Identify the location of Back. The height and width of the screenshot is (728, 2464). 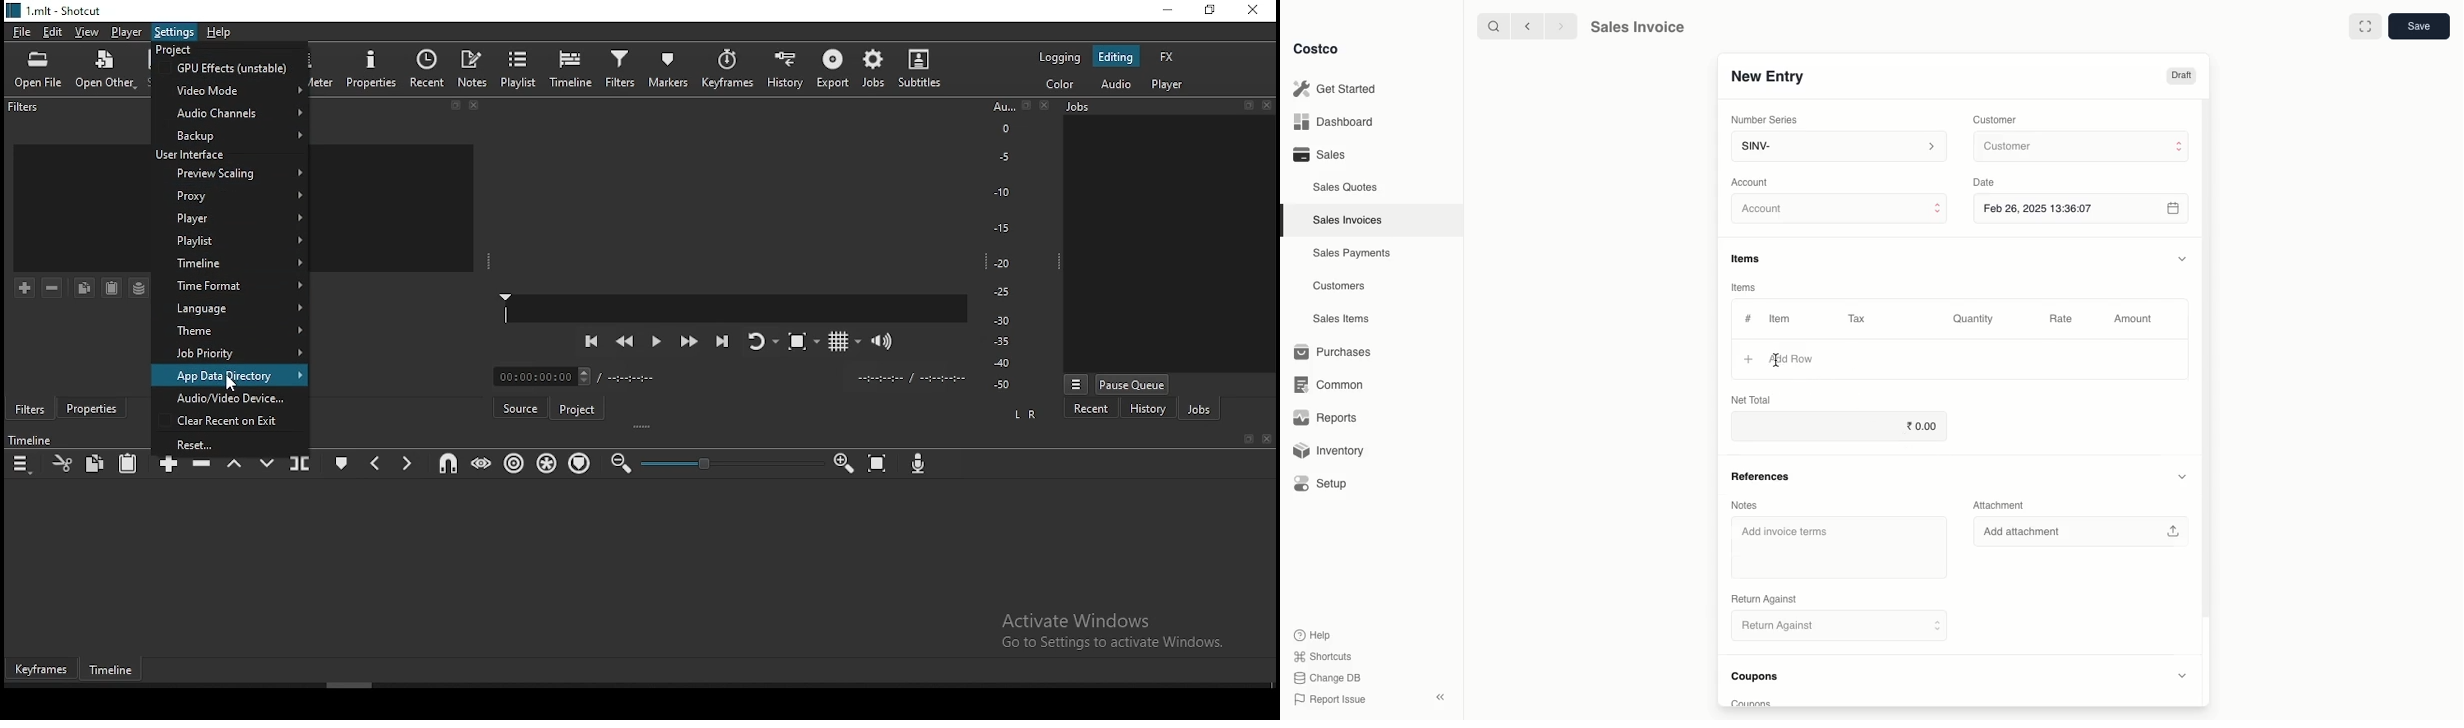
(1526, 26).